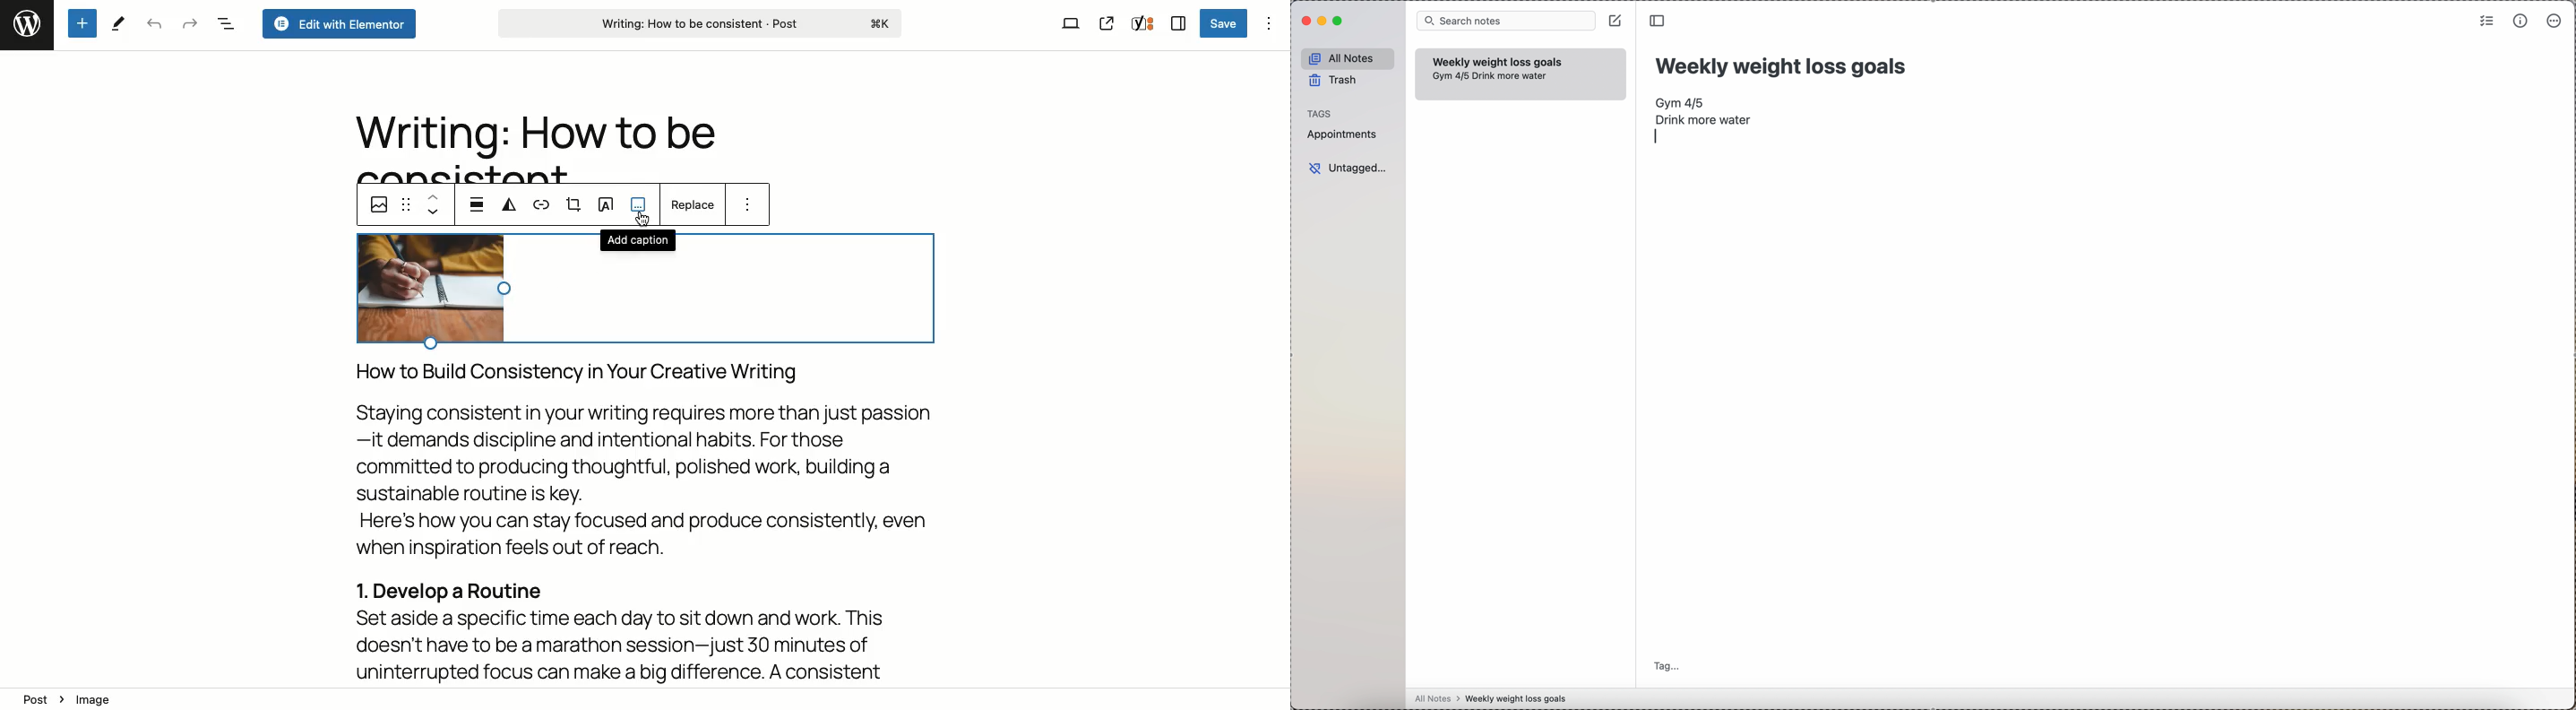  I want to click on appointments, so click(1345, 136).